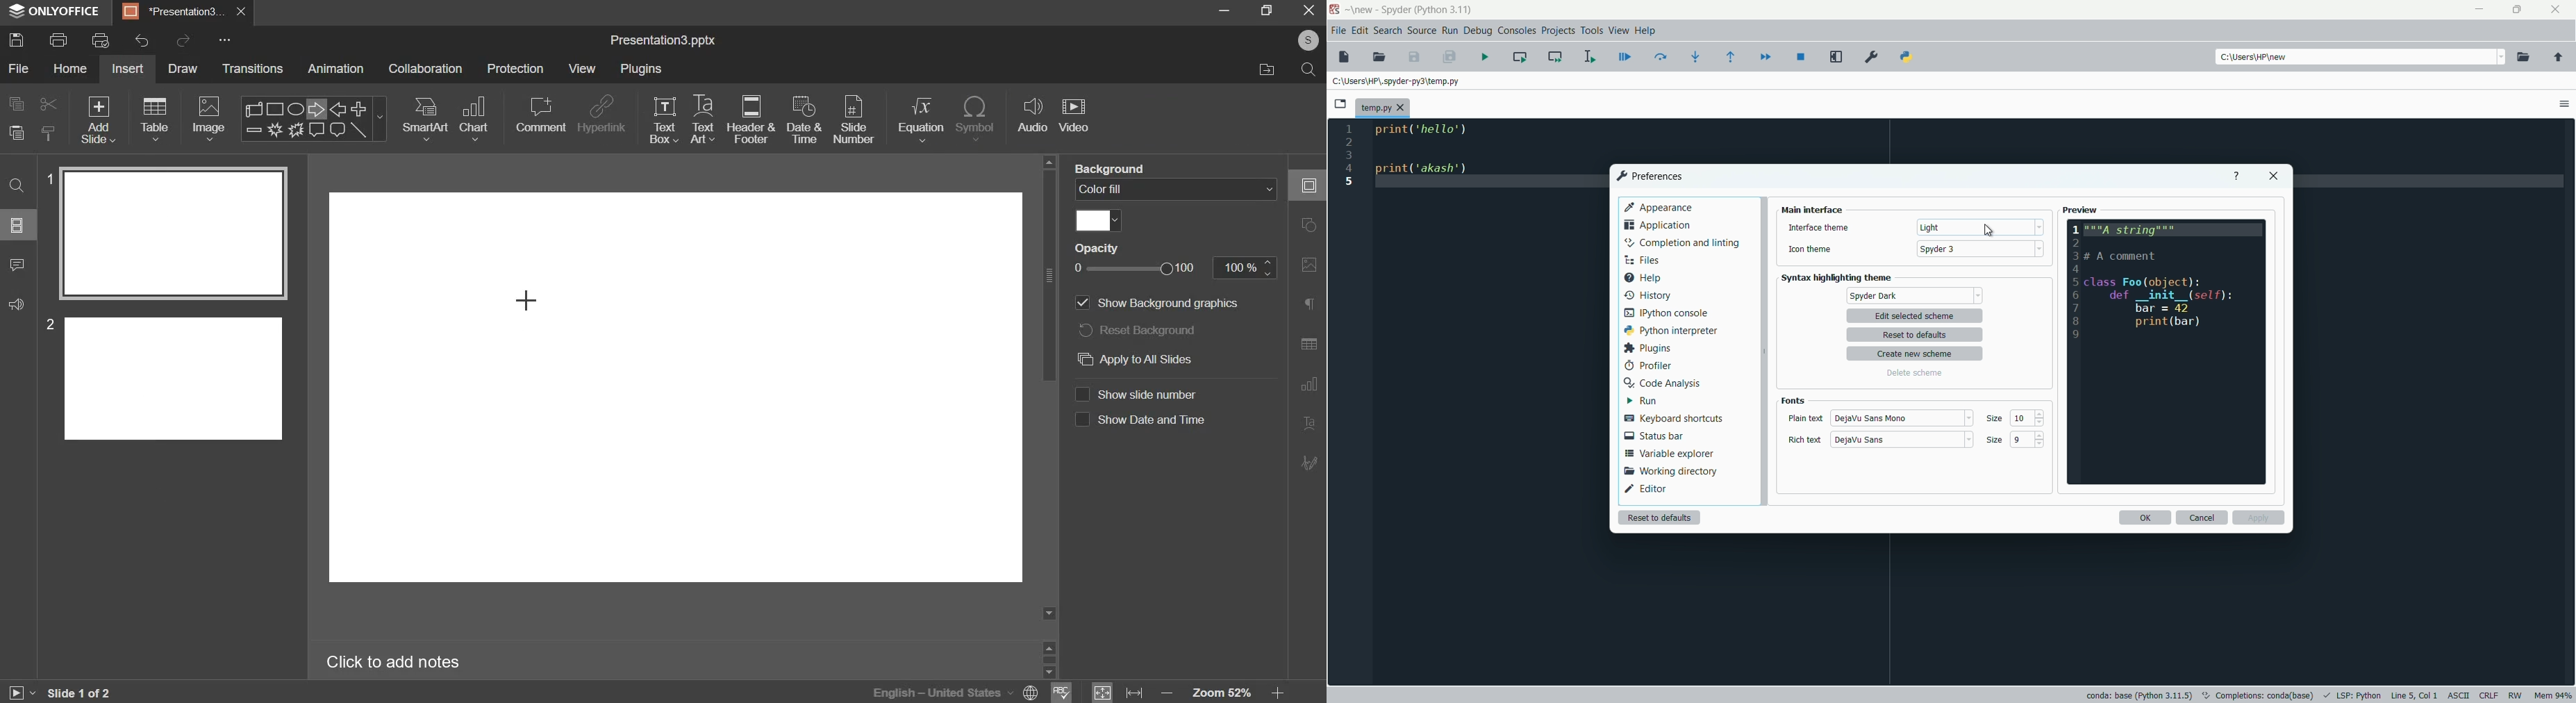  Describe the element at coordinates (316, 130) in the screenshot. I see `rectangular callout` at that location.